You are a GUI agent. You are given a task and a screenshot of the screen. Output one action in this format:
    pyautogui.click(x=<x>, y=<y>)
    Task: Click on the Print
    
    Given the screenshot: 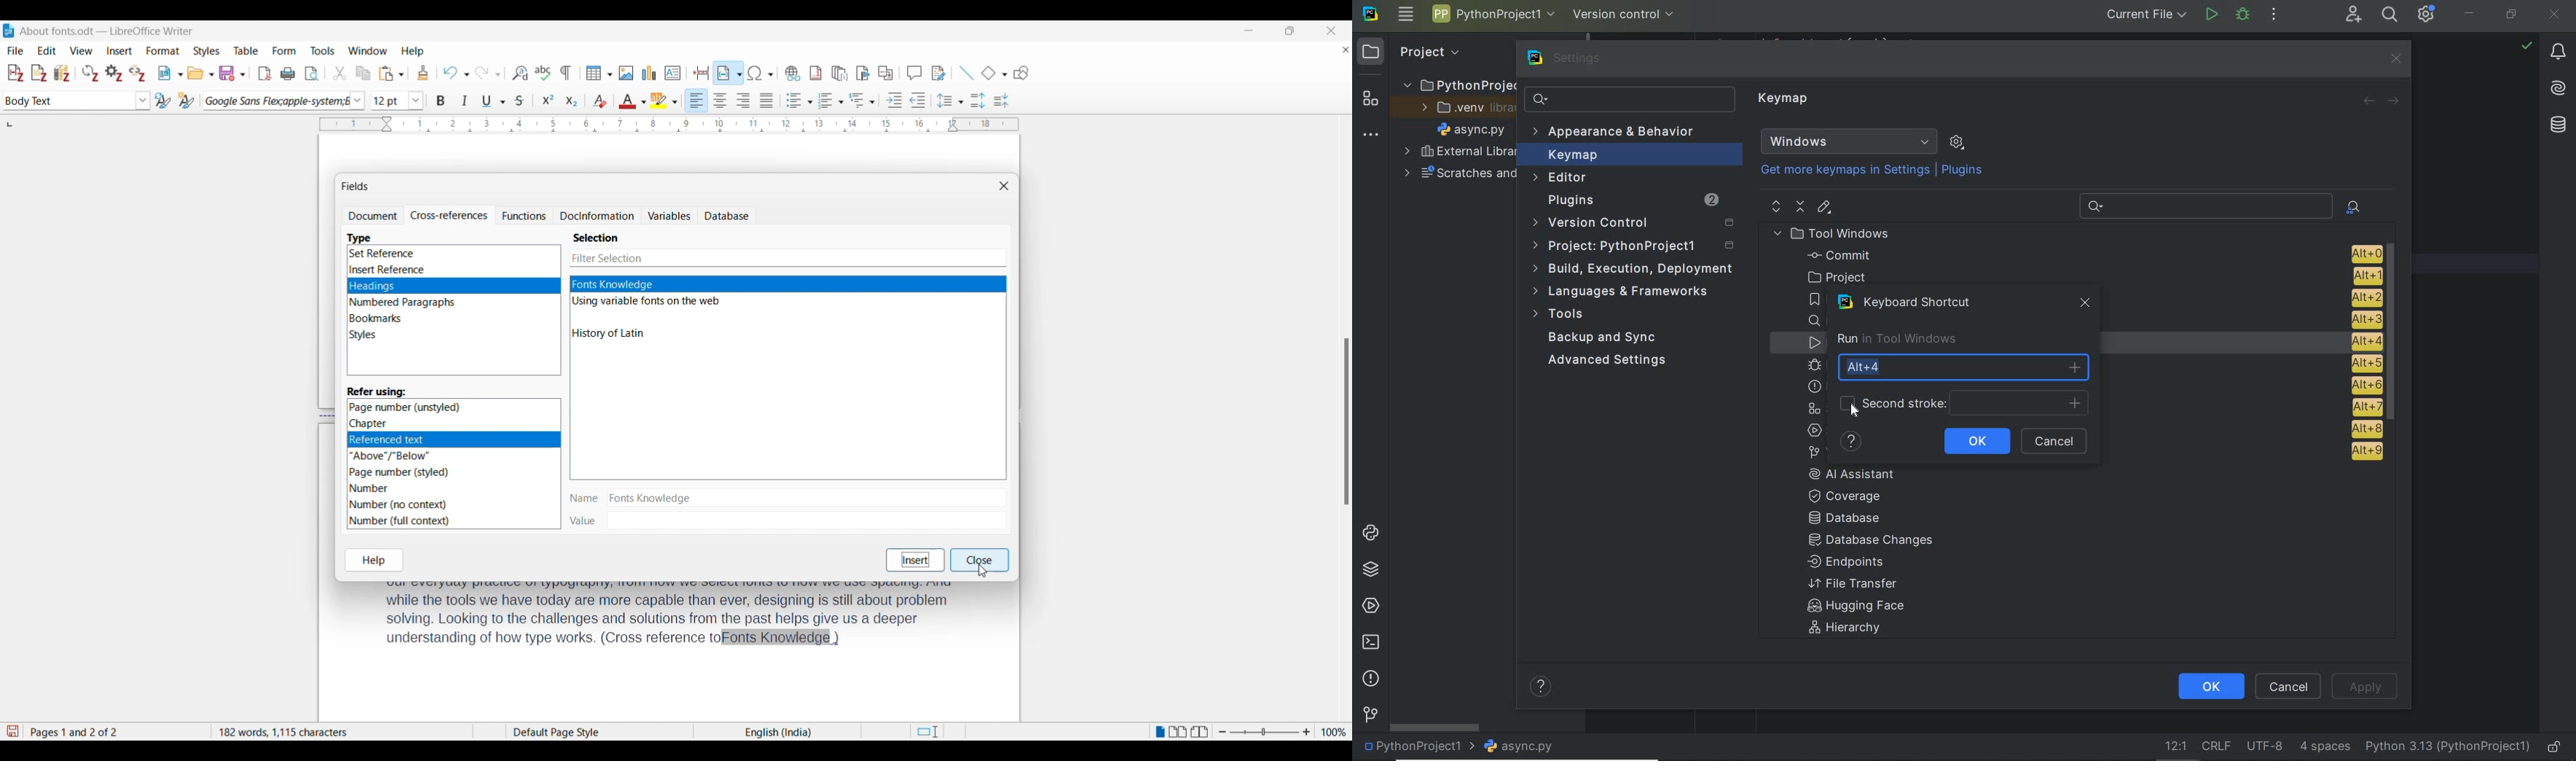 What is the action you would take?
    pyautogui.click(x=287, y=74)
    